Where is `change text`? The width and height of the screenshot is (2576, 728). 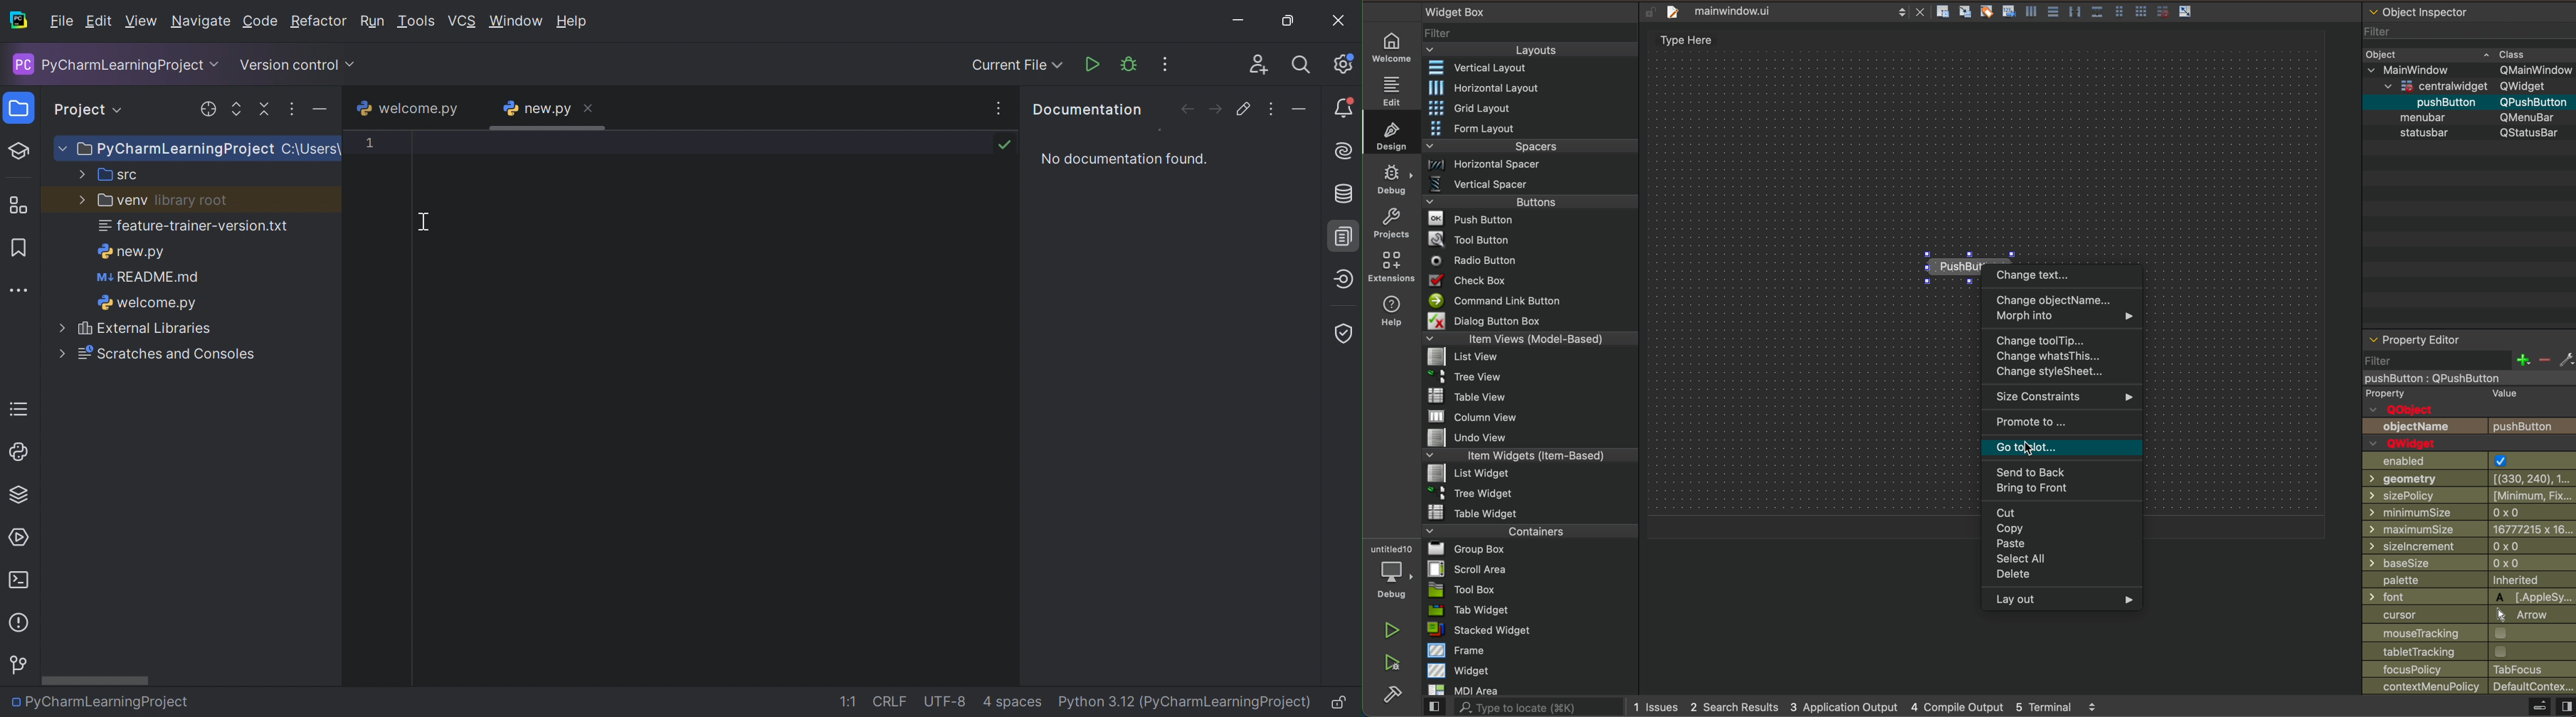
change text is located at coordinates (2064, 276).